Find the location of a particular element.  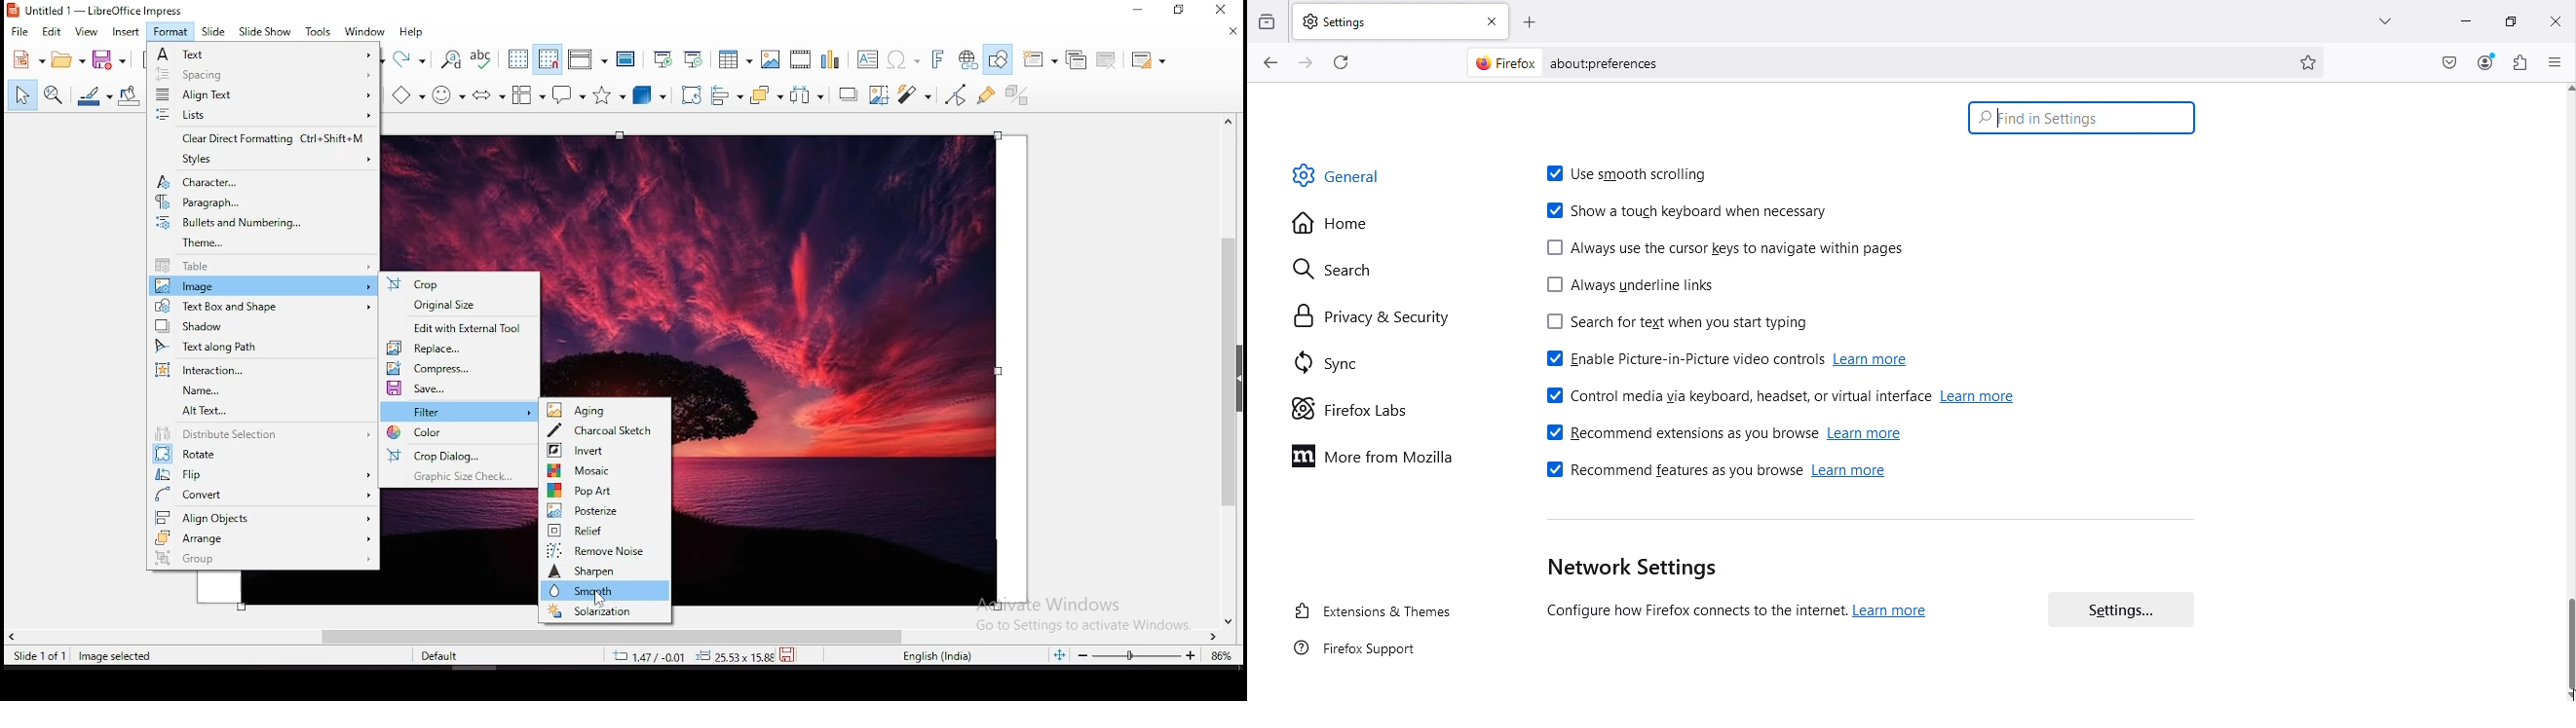

zoom and pan is located at coordinates (52, 95).